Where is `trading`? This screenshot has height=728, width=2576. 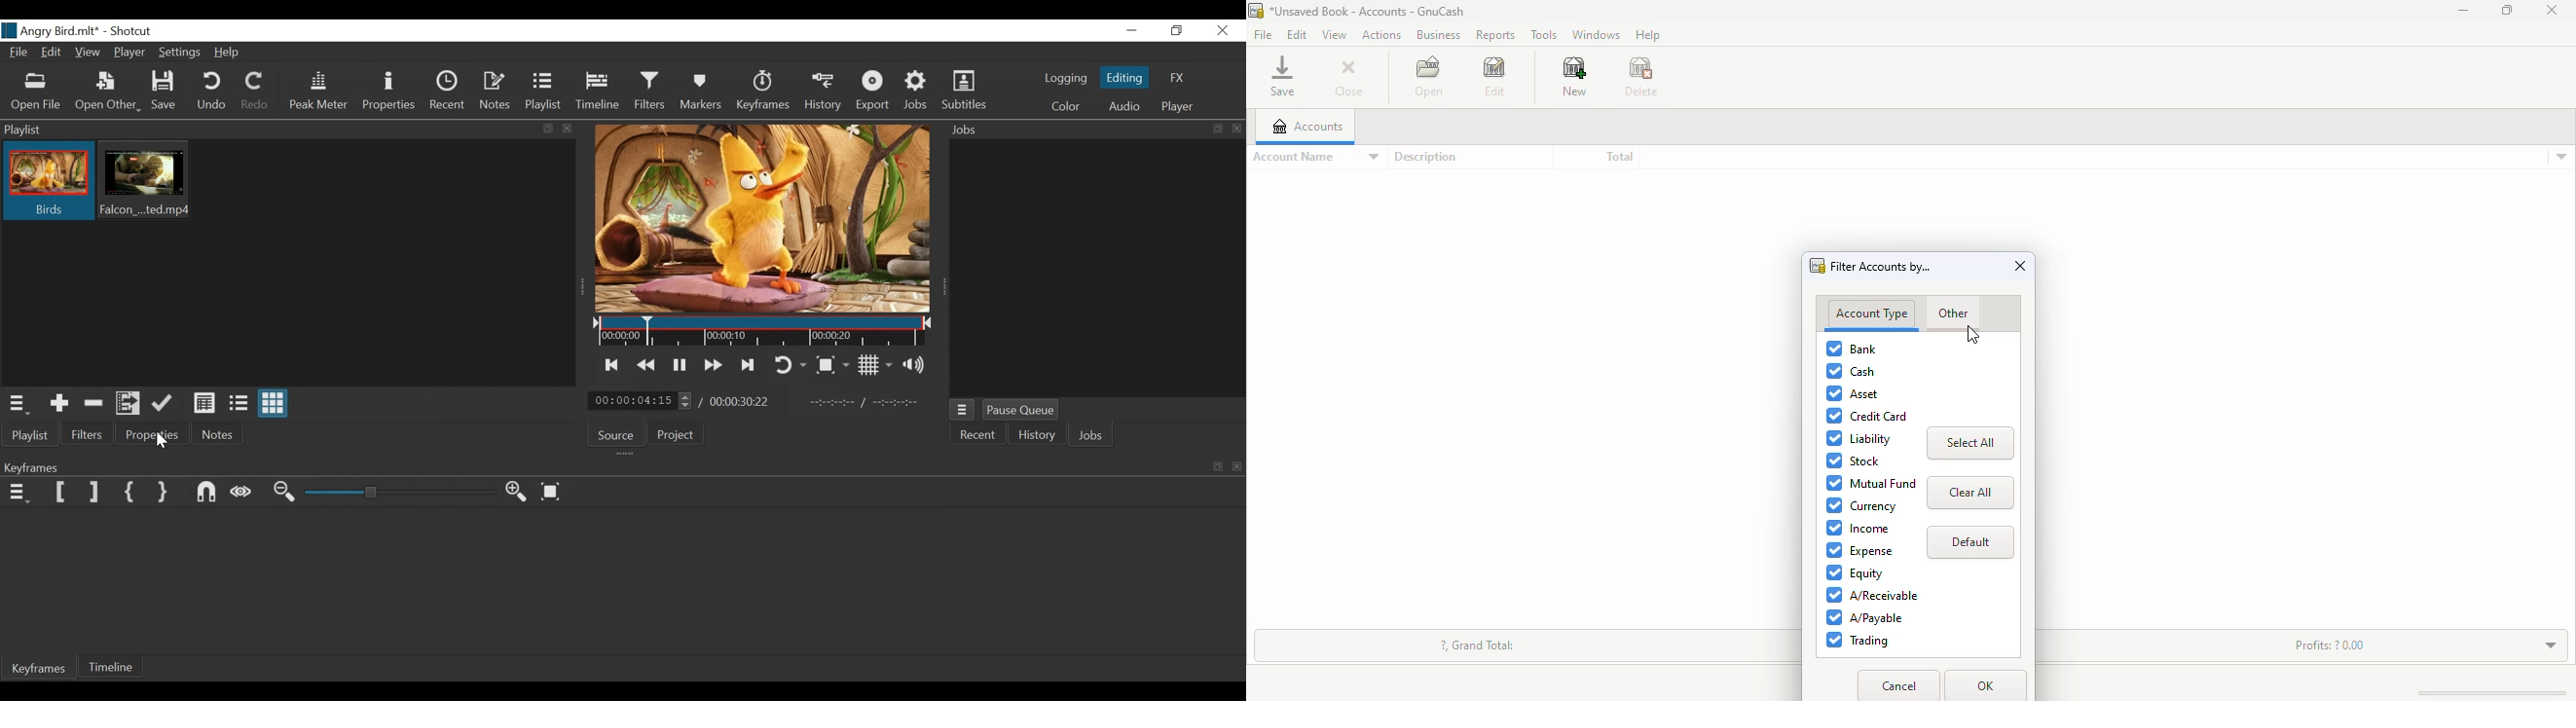 trading is located at coordinates (1858, 641).